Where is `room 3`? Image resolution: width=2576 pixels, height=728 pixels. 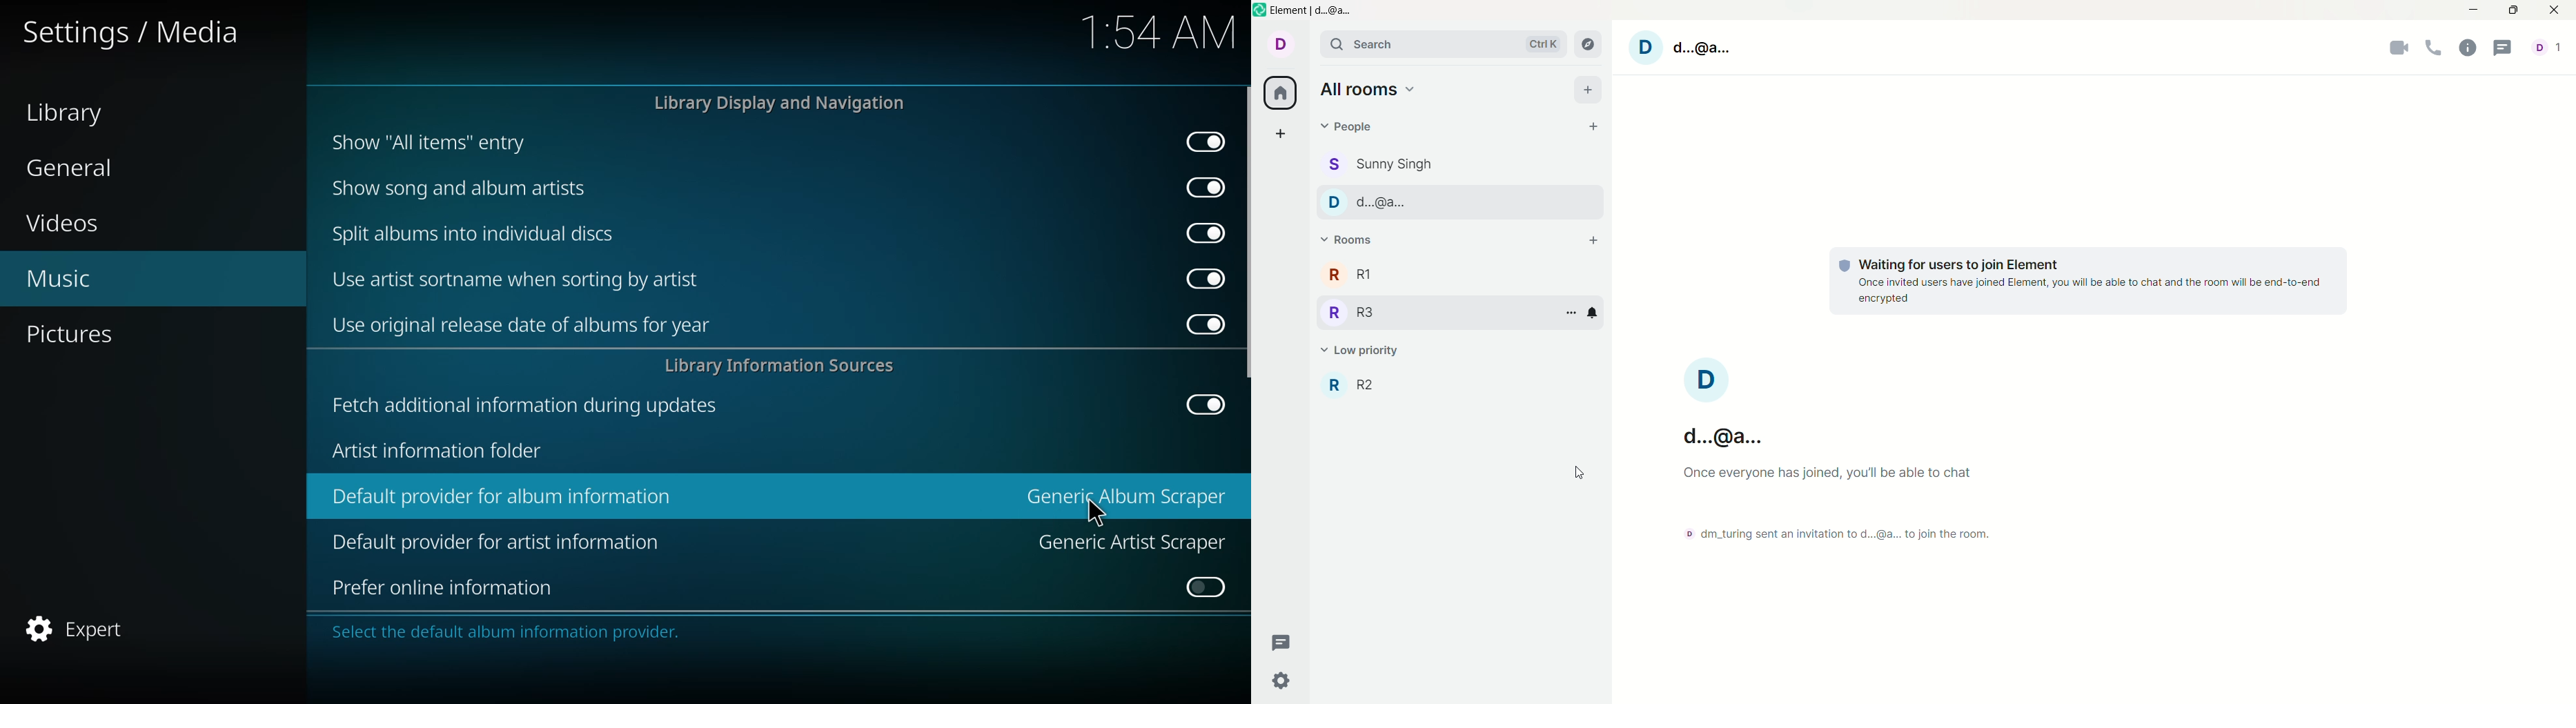
room 3 is located at coordinates (1350, 314).